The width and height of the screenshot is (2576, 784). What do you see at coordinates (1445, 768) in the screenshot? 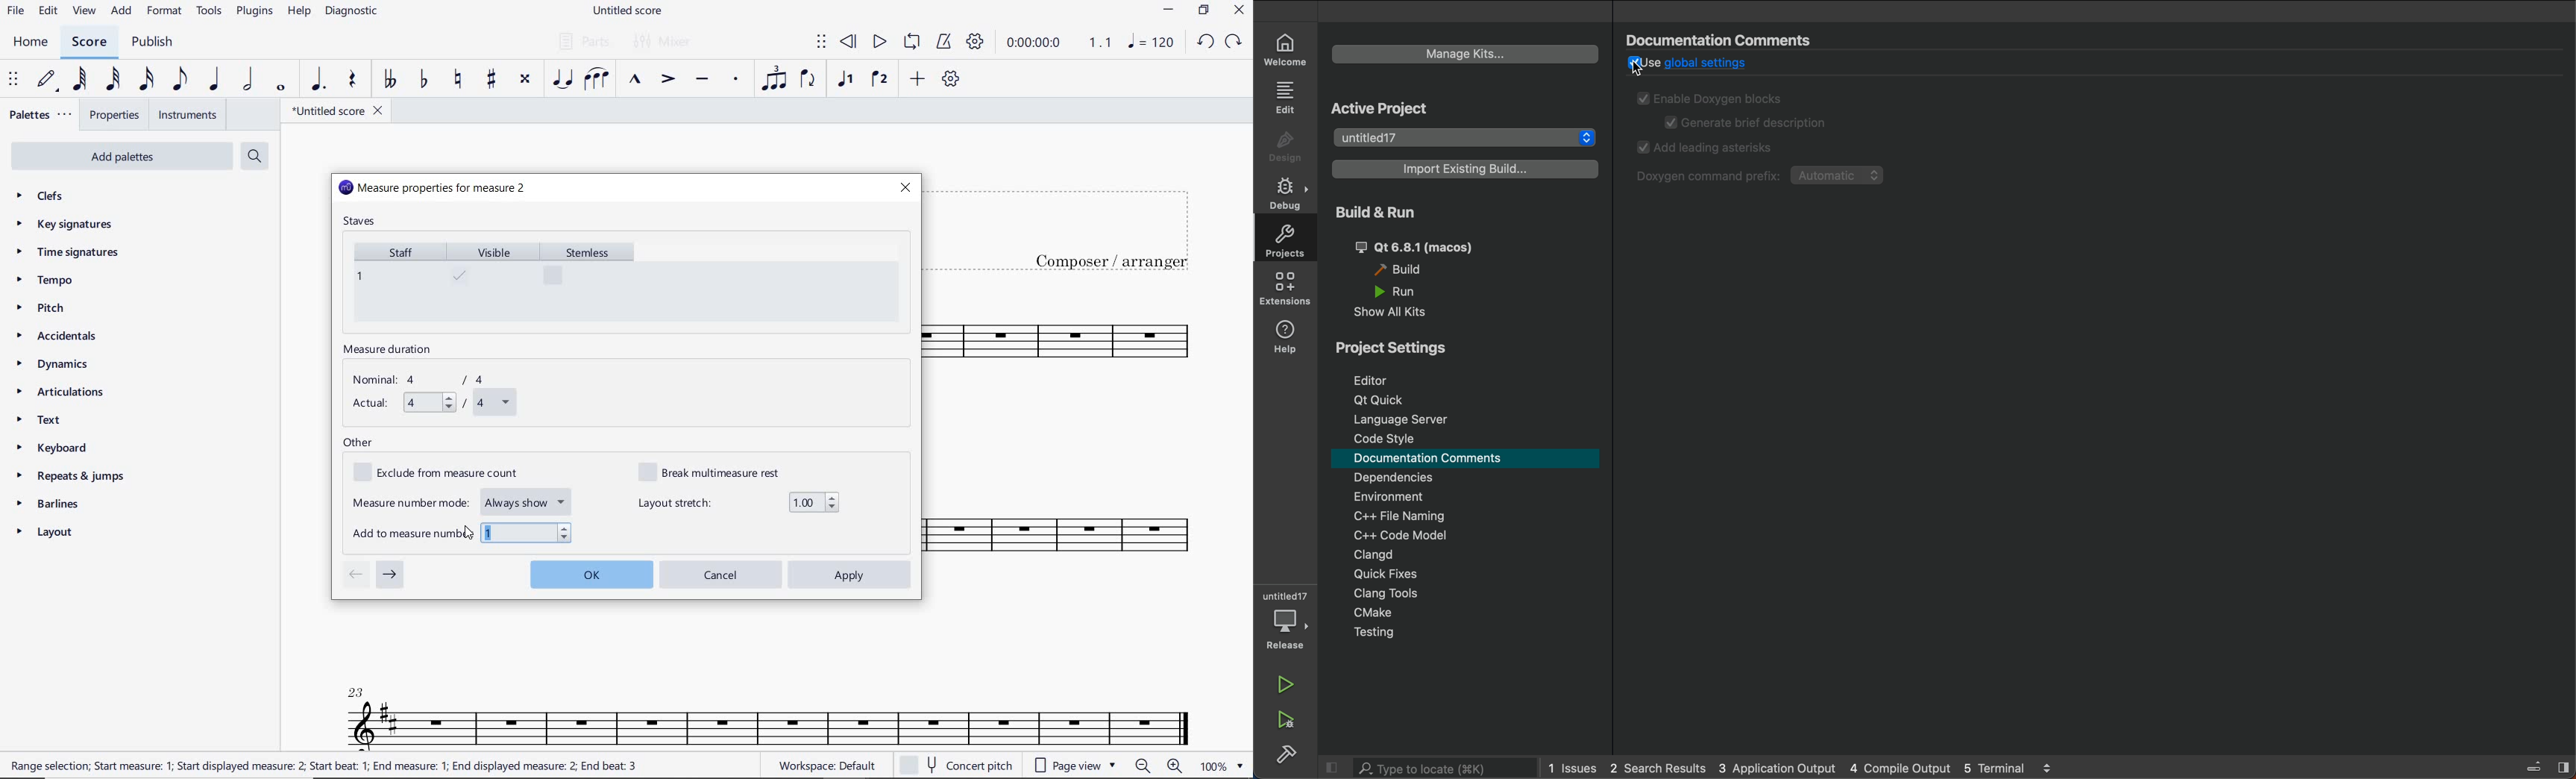
I see `search bar` at bounding box center [1445, 768].